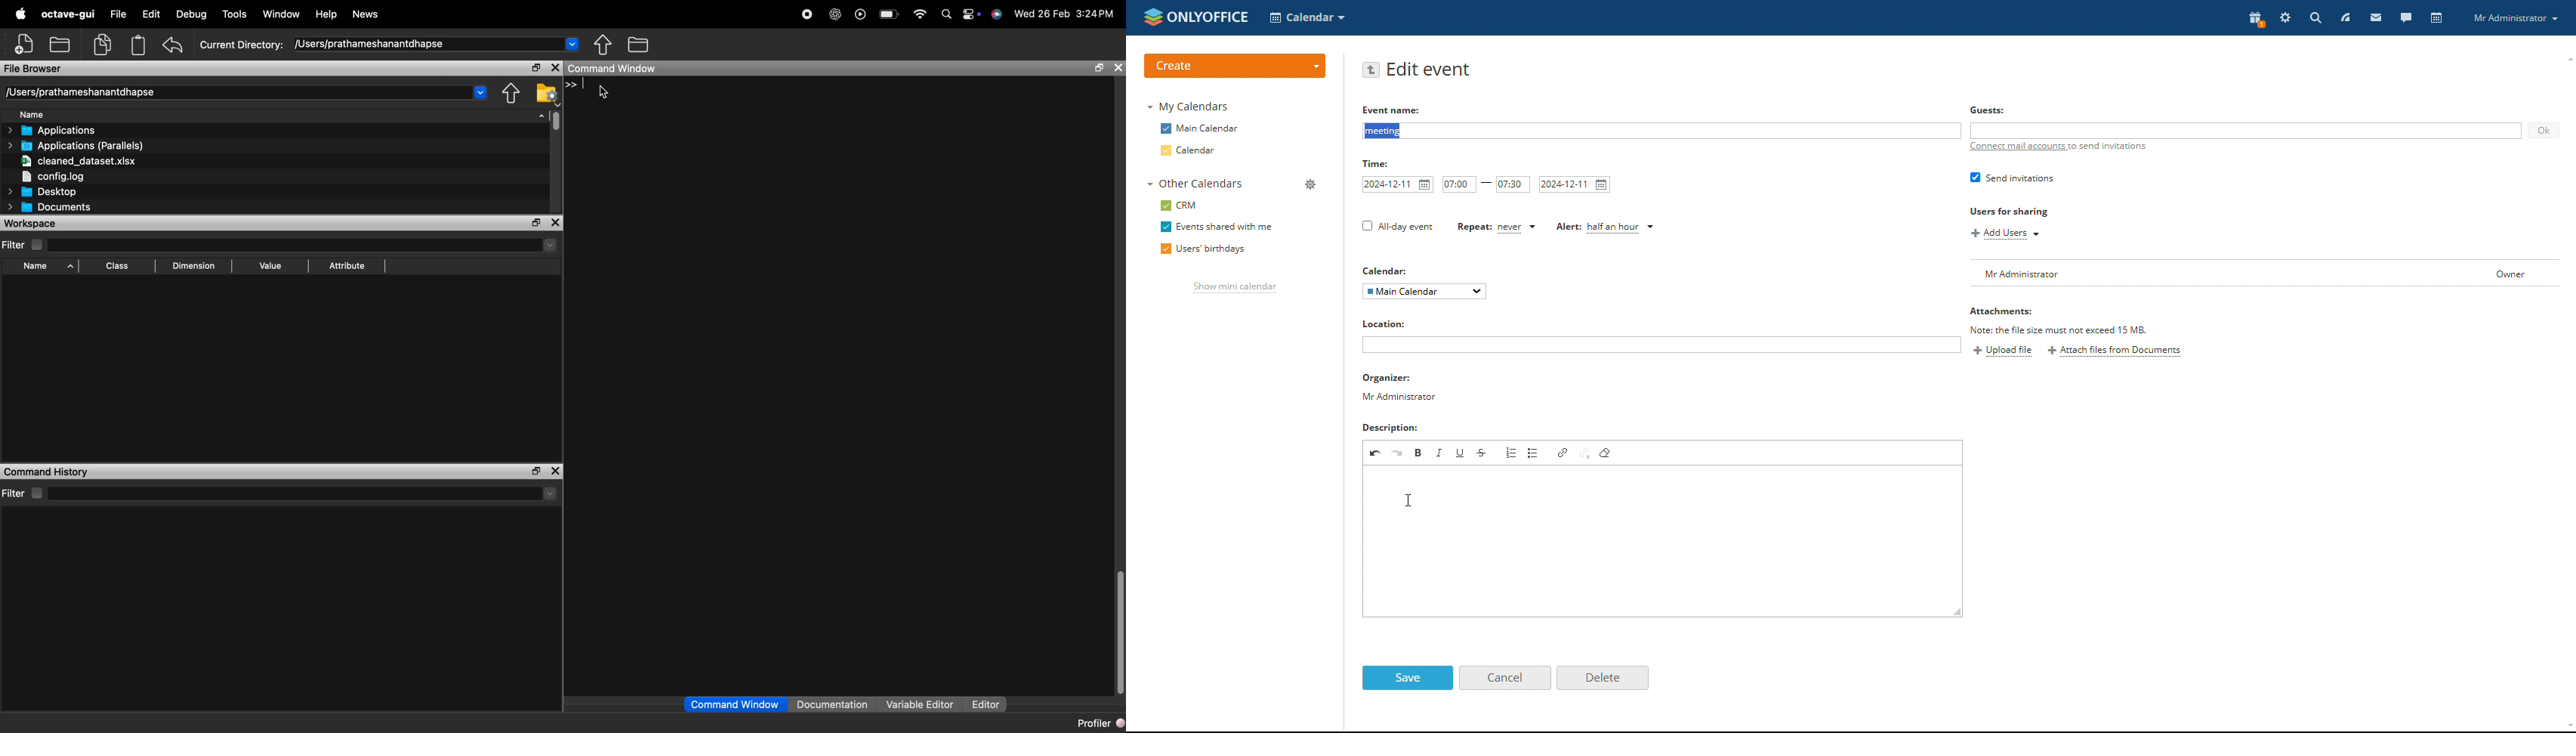 This screenshot has height=756, width=2576. What do you see at coordinates (997, 15) in the screenshot?
I see `siri` at bounding box center [997, 15].